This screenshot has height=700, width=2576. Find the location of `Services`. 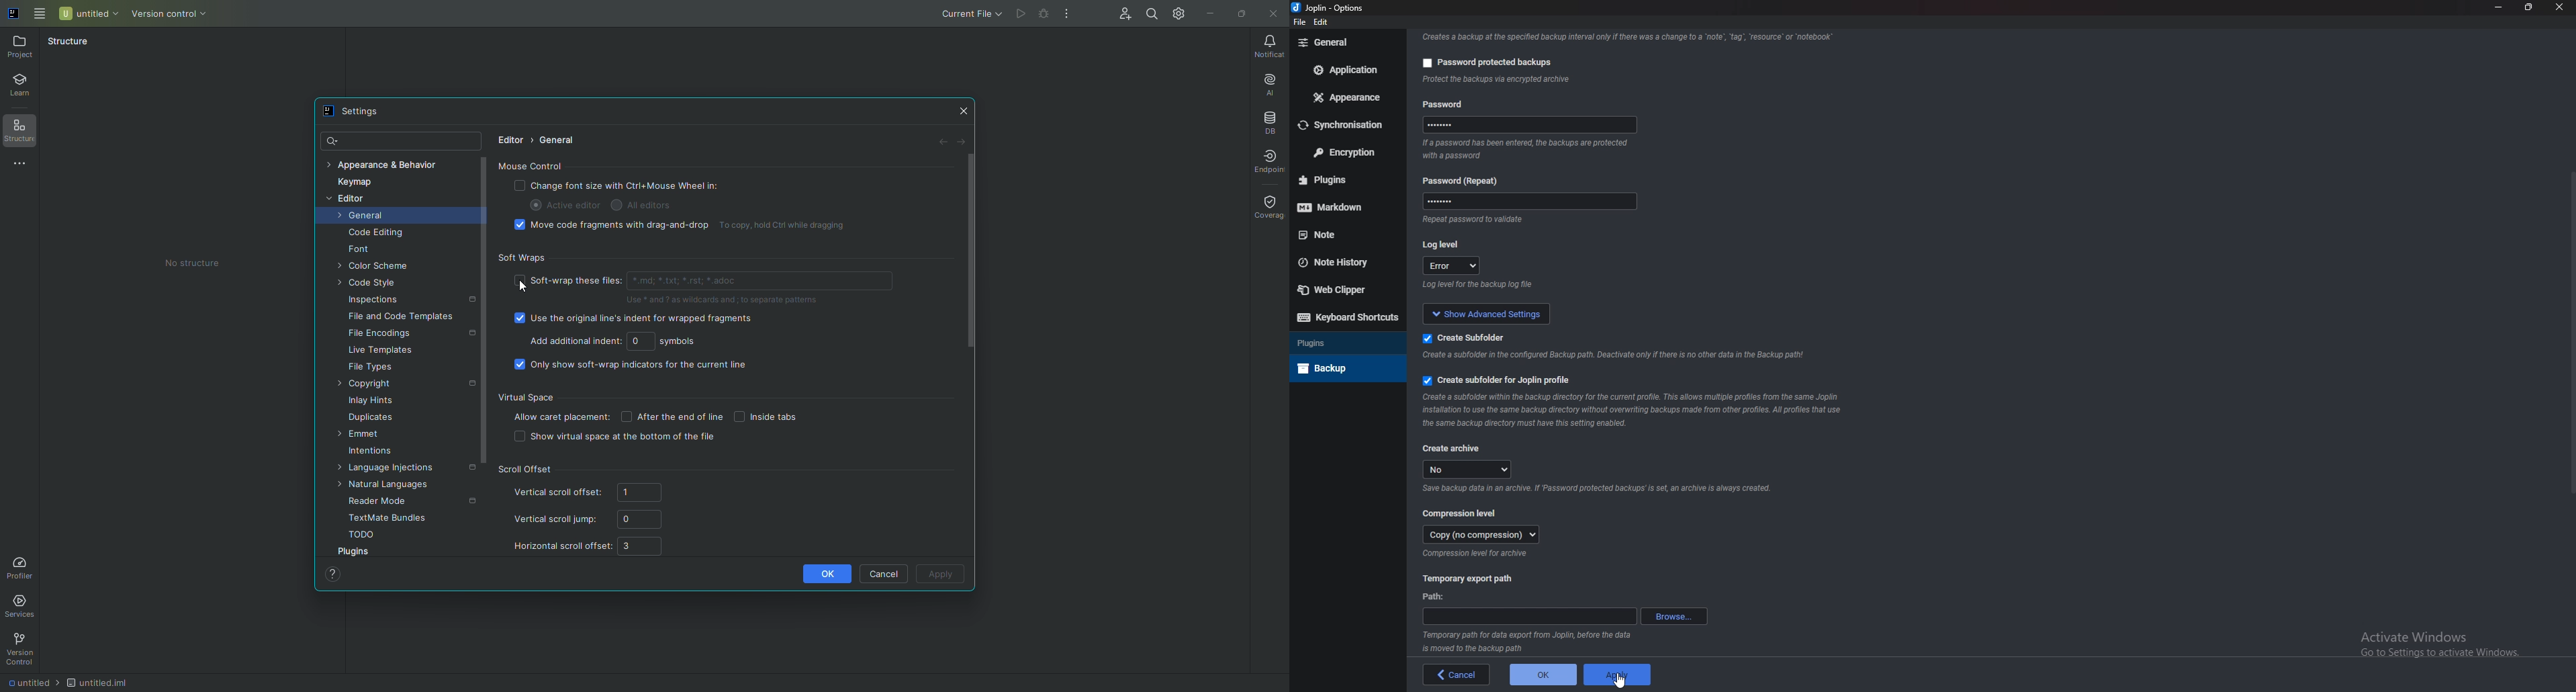

Services is located at coordinates (28, 603).